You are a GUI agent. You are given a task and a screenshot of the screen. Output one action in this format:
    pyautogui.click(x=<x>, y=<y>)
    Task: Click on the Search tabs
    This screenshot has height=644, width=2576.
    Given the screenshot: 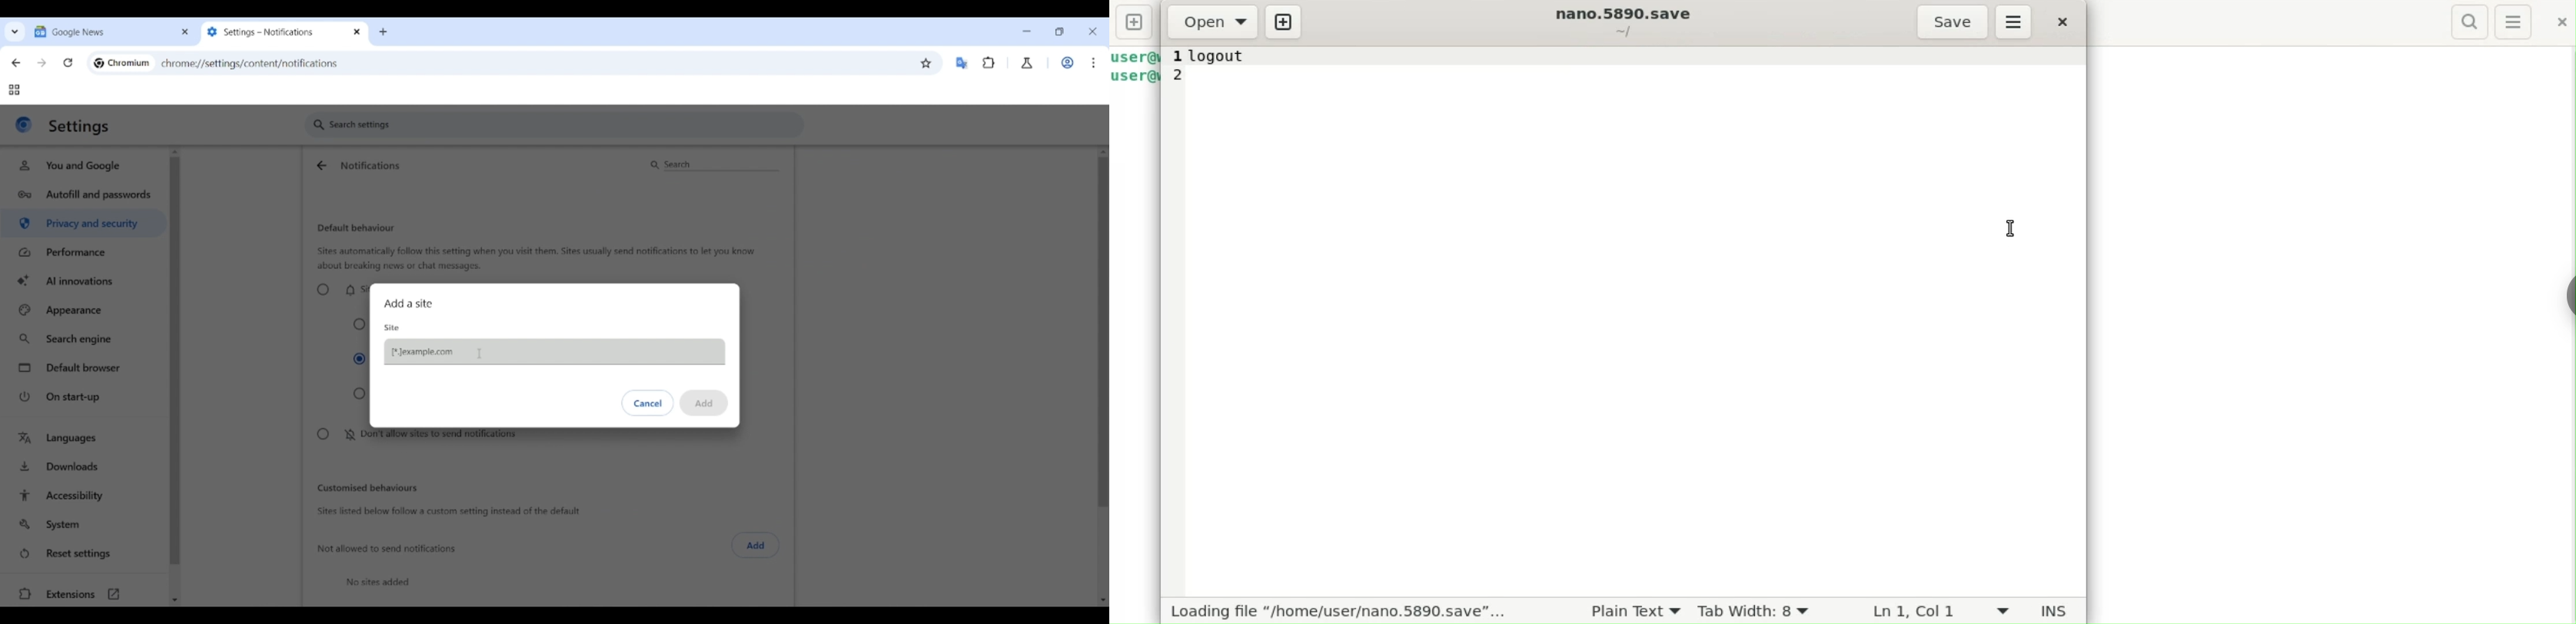 What is the action you would take?
    pyautogui.click(x=15, y=31)
    